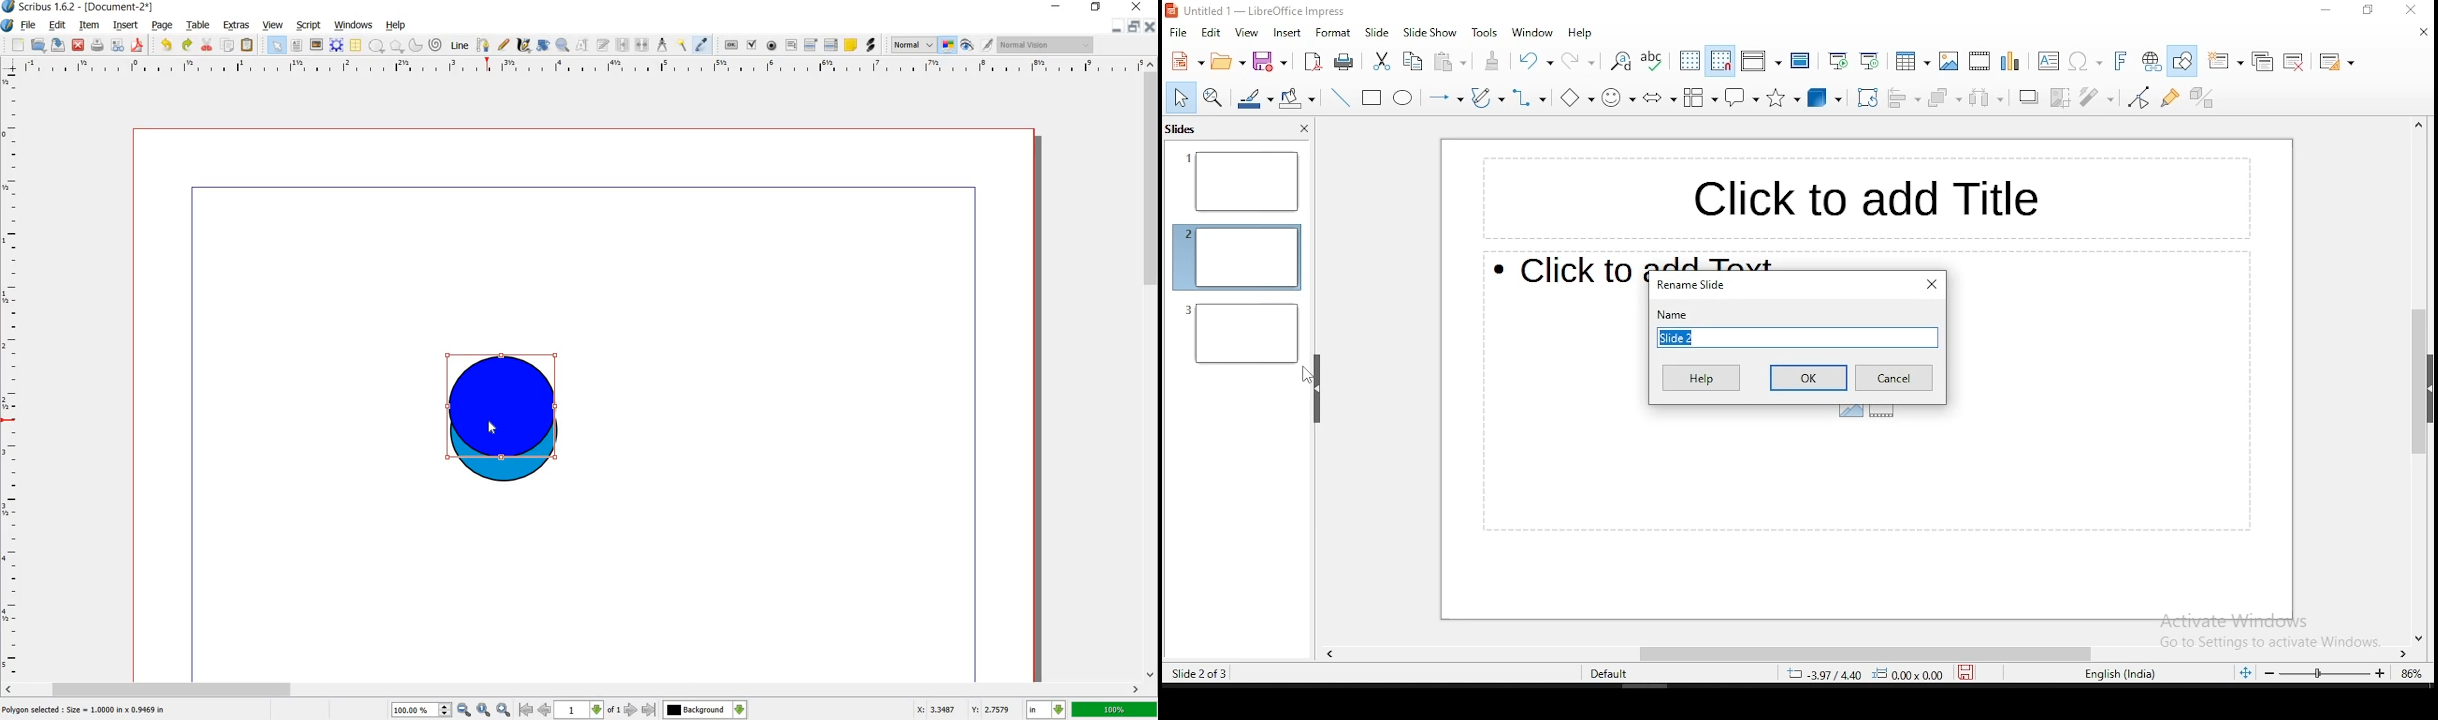  What do you see at coordinates (126, 26) in the screenshot?
I see `insert` at bounding box center [126, 26].